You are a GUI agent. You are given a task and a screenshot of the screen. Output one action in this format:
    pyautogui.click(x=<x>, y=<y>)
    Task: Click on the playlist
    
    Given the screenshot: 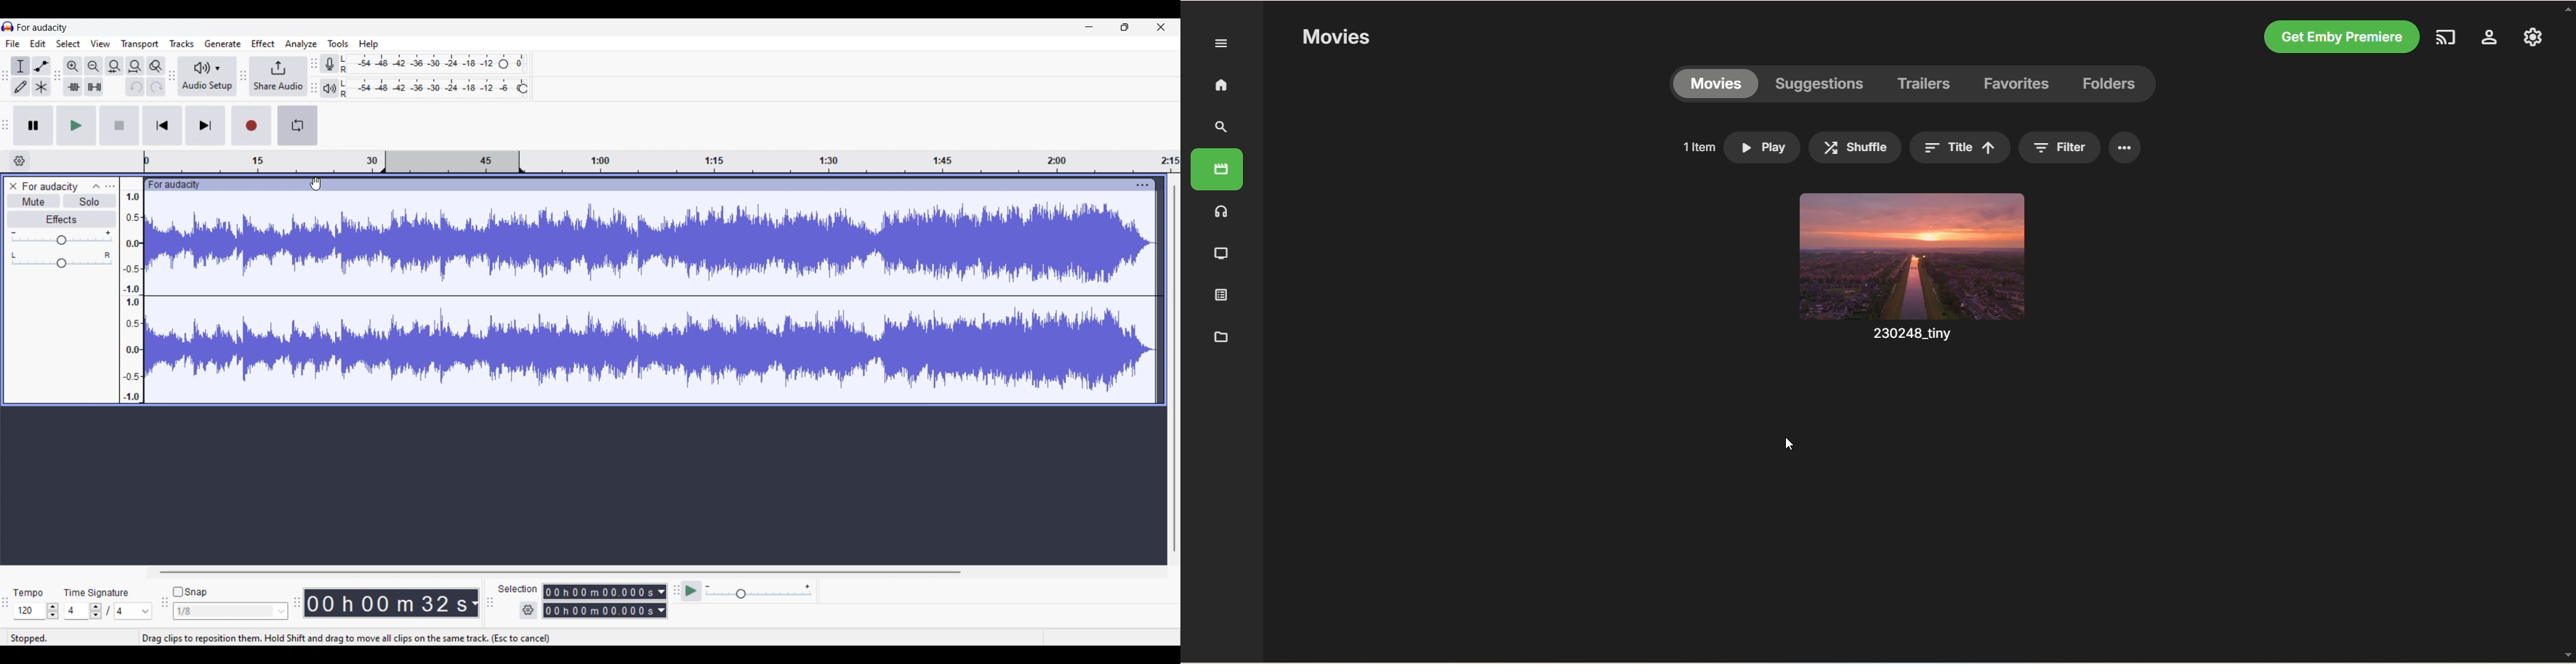 What is the action you would take?
    pyautogui.click(x=1218, y=296)
    